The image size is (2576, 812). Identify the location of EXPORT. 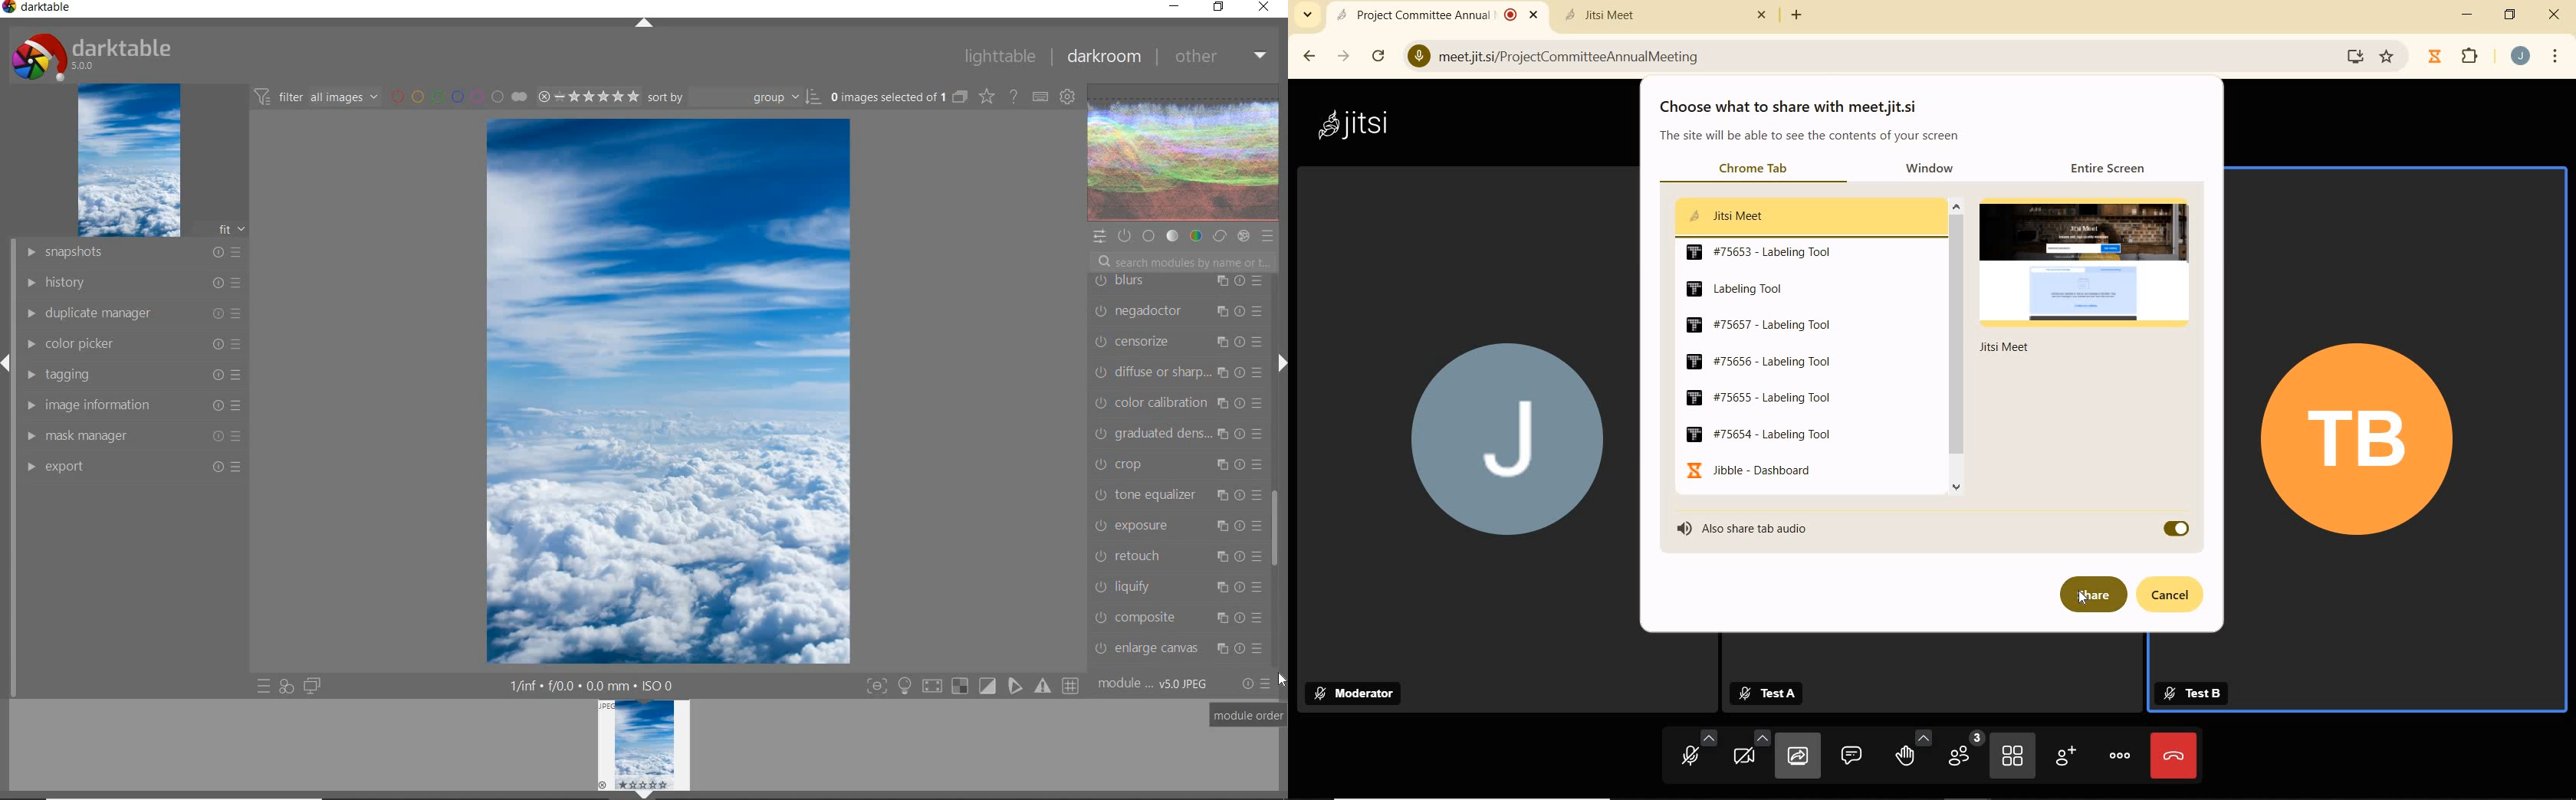
(132, 466).